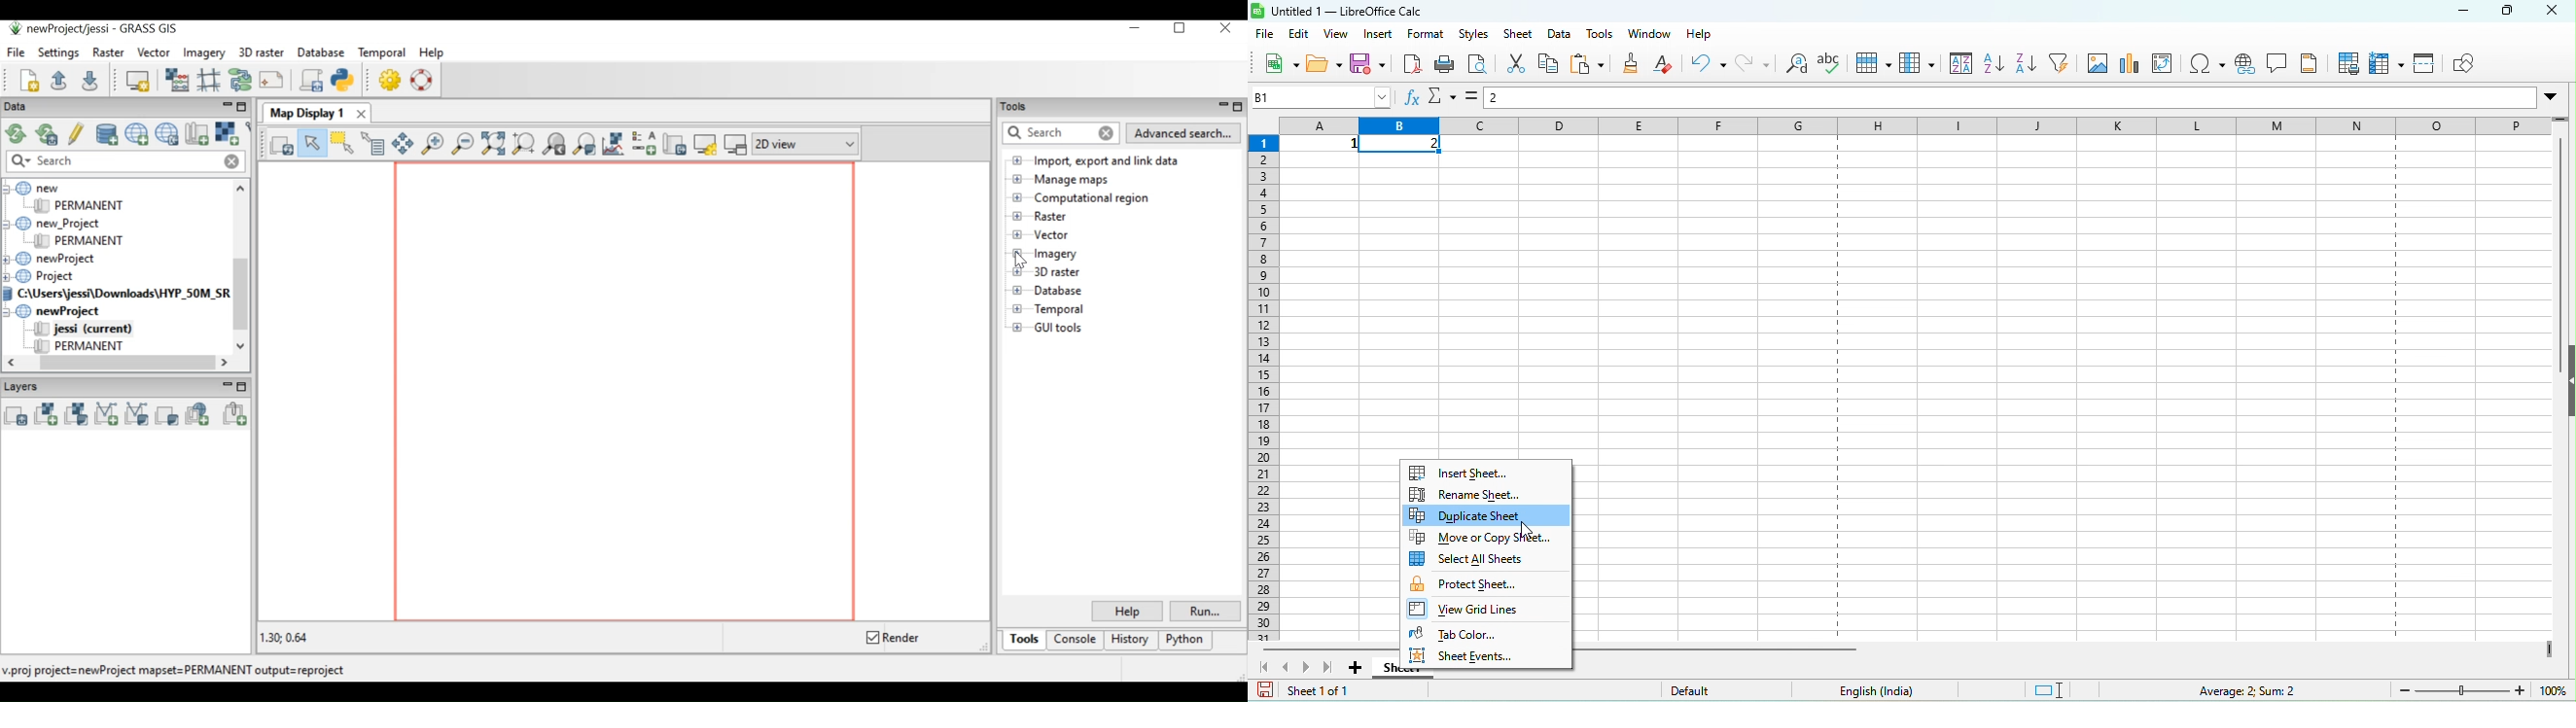 The image size is (2576, 728). What do you see at coordinates (2258, 690) in the screenshot?
I see `average 2, sum 2` at bounding box center [2258, 690].